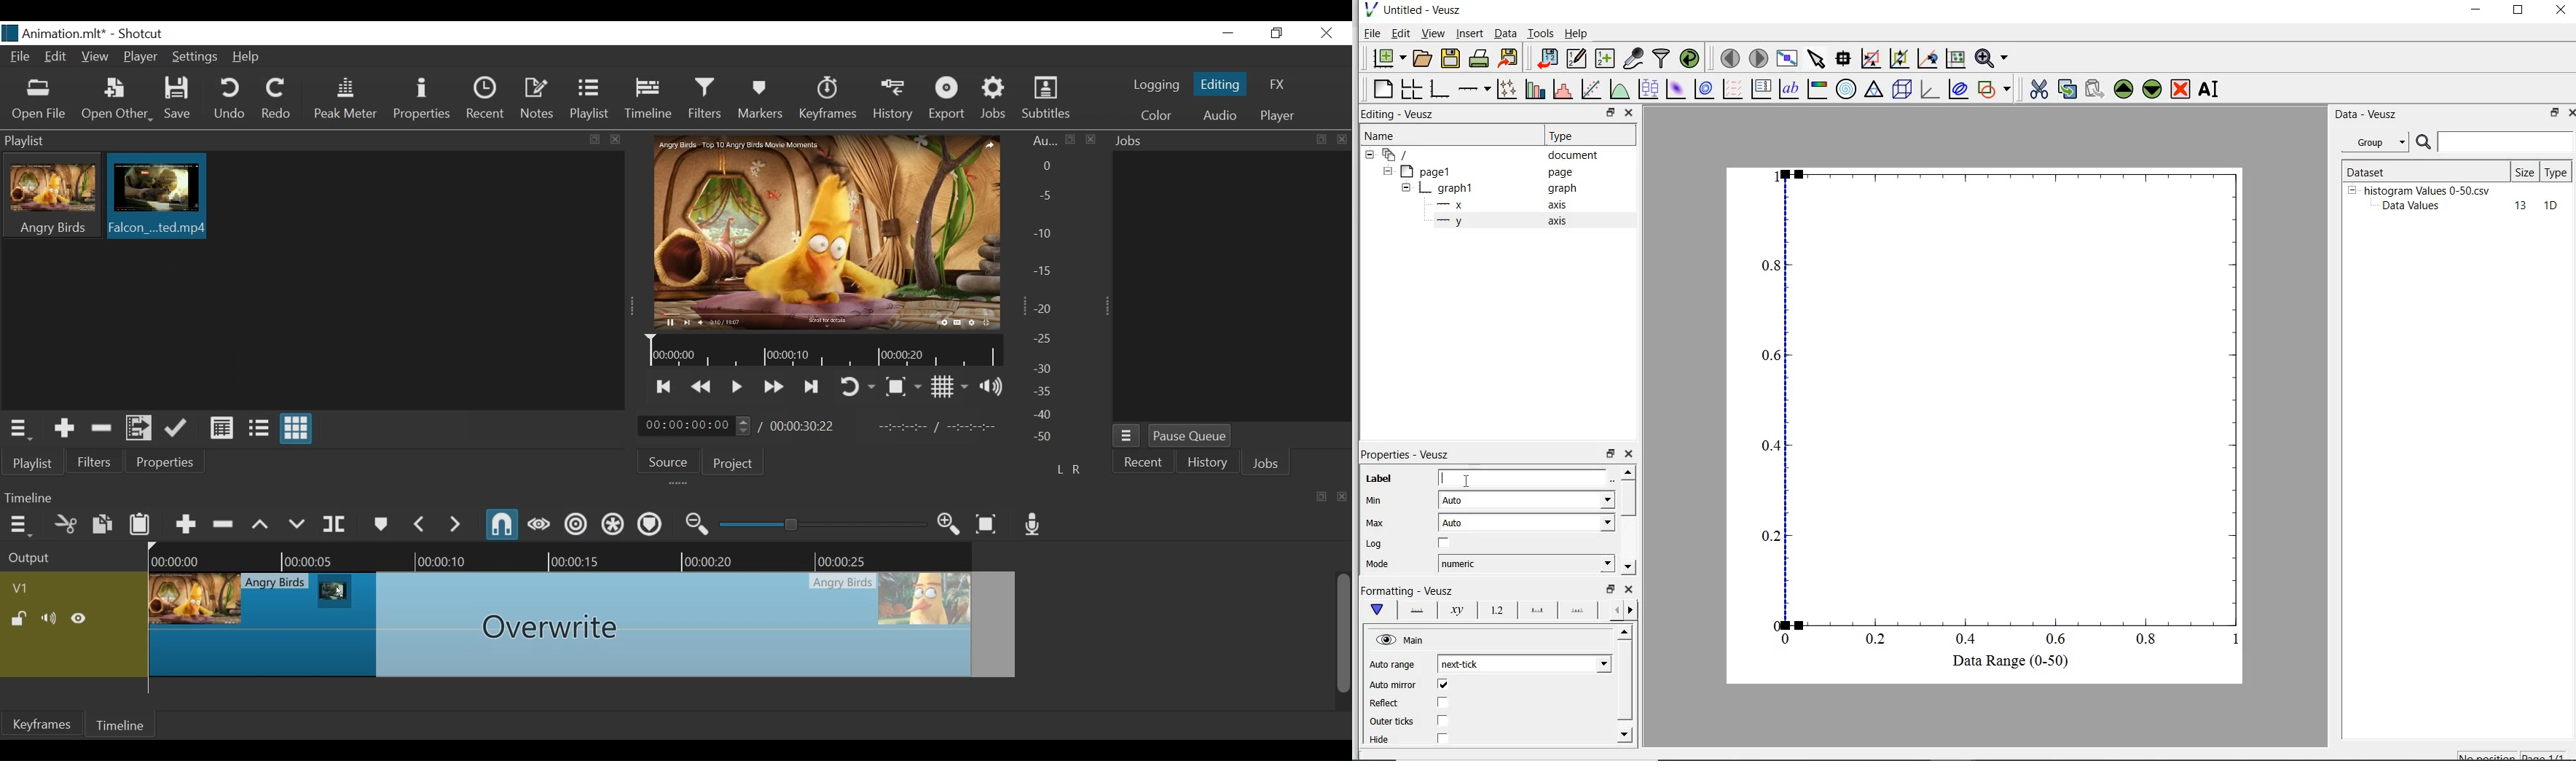 This screenshot has width=2576, height=784. Describe the element at coordinates (485, 98) in the screenshot. I see `Recent` at that location.